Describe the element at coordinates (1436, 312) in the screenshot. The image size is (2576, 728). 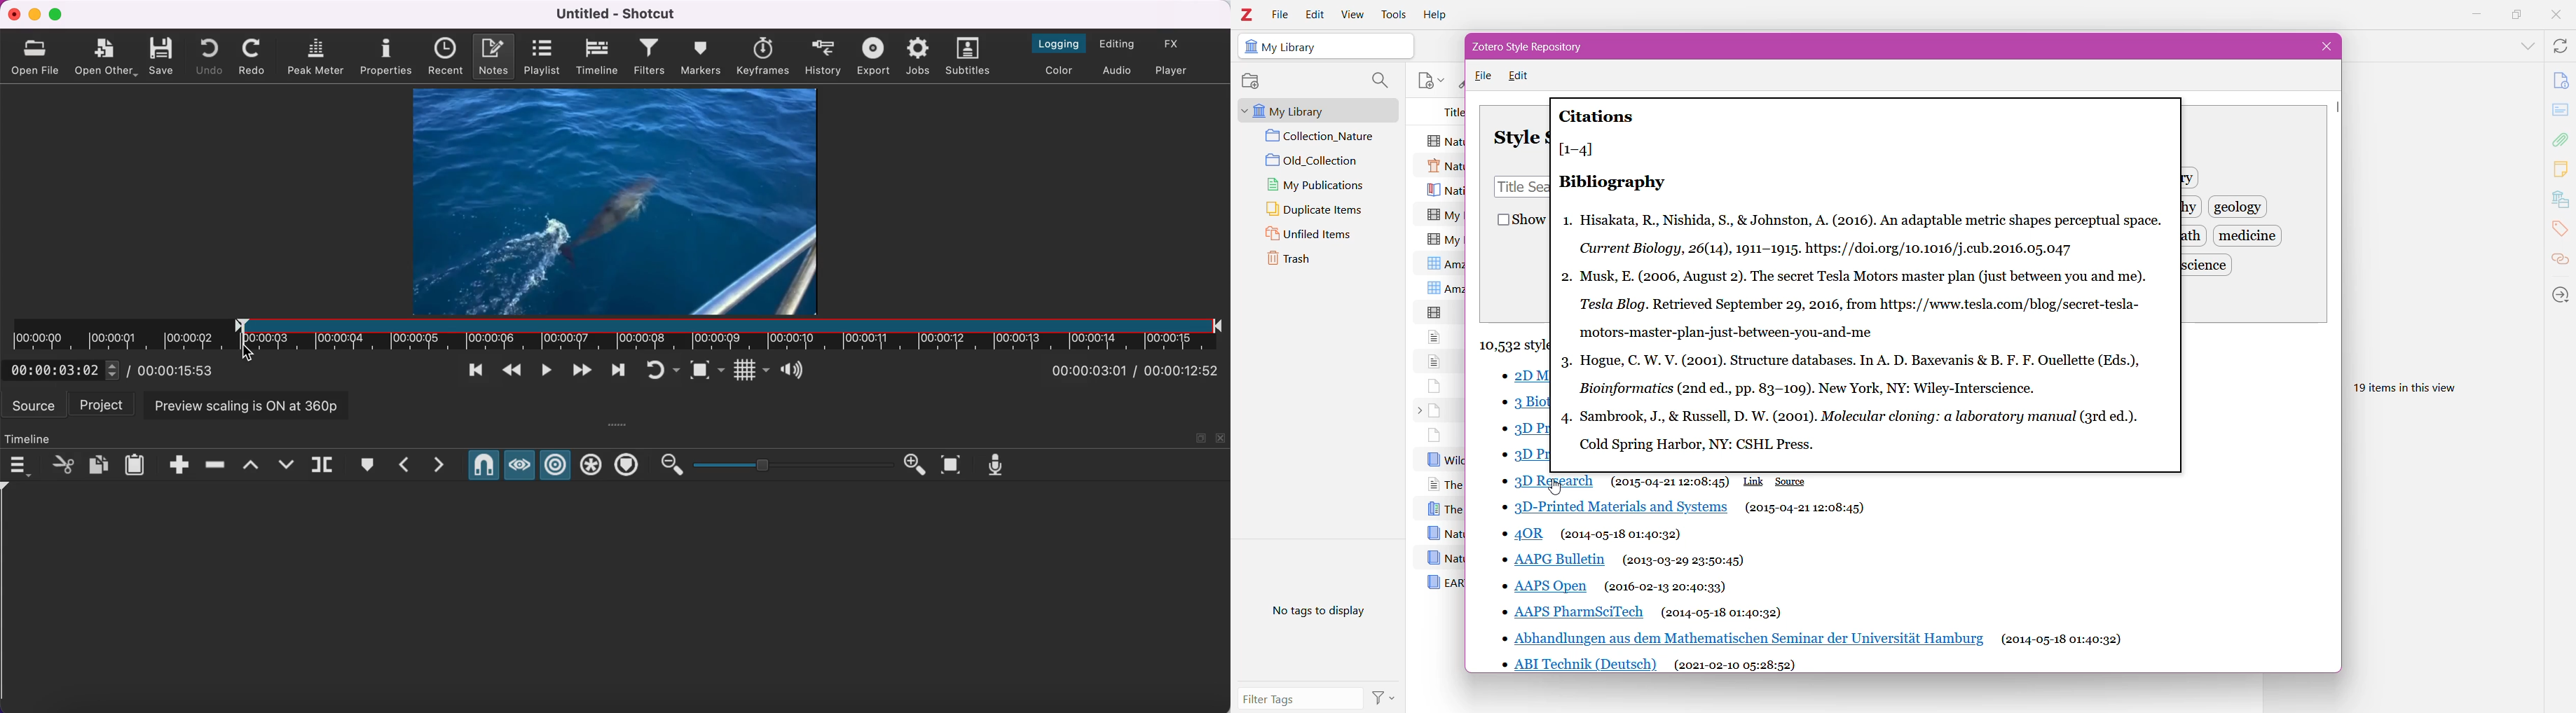
I see `file without title` at that location.